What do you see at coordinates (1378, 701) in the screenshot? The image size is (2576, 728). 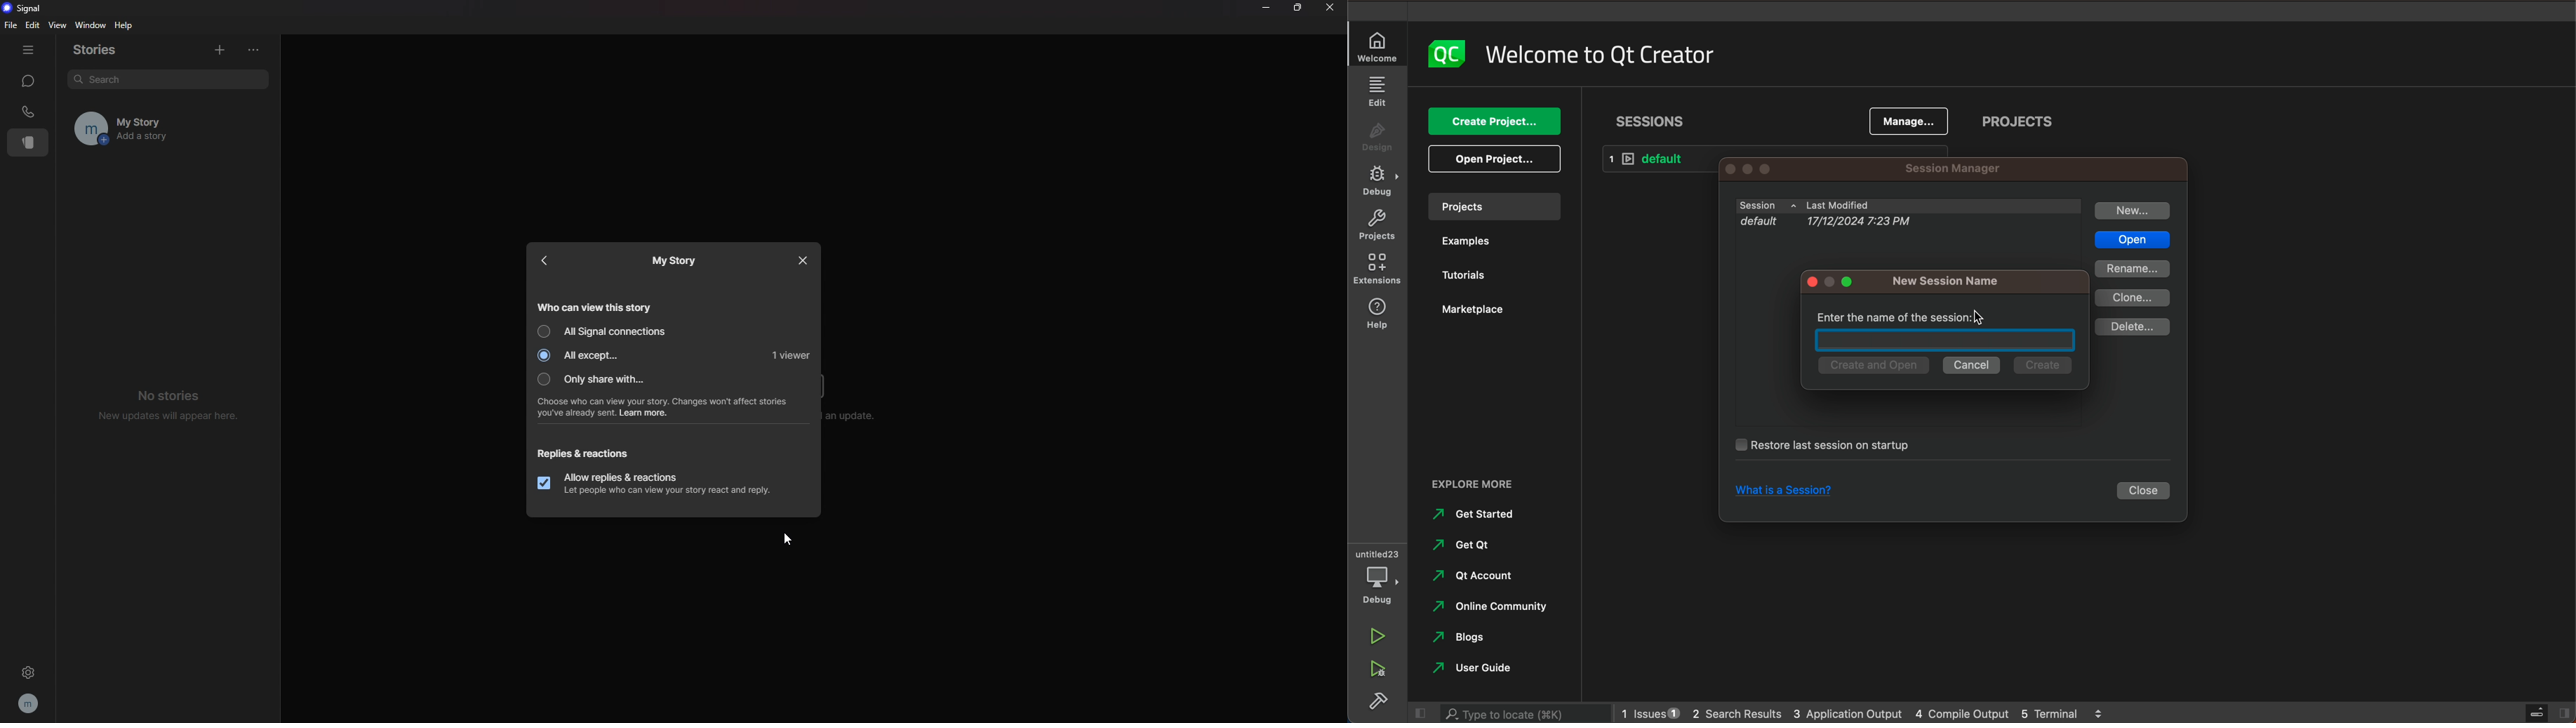 I see `build` at bounding box center [1378, 701].